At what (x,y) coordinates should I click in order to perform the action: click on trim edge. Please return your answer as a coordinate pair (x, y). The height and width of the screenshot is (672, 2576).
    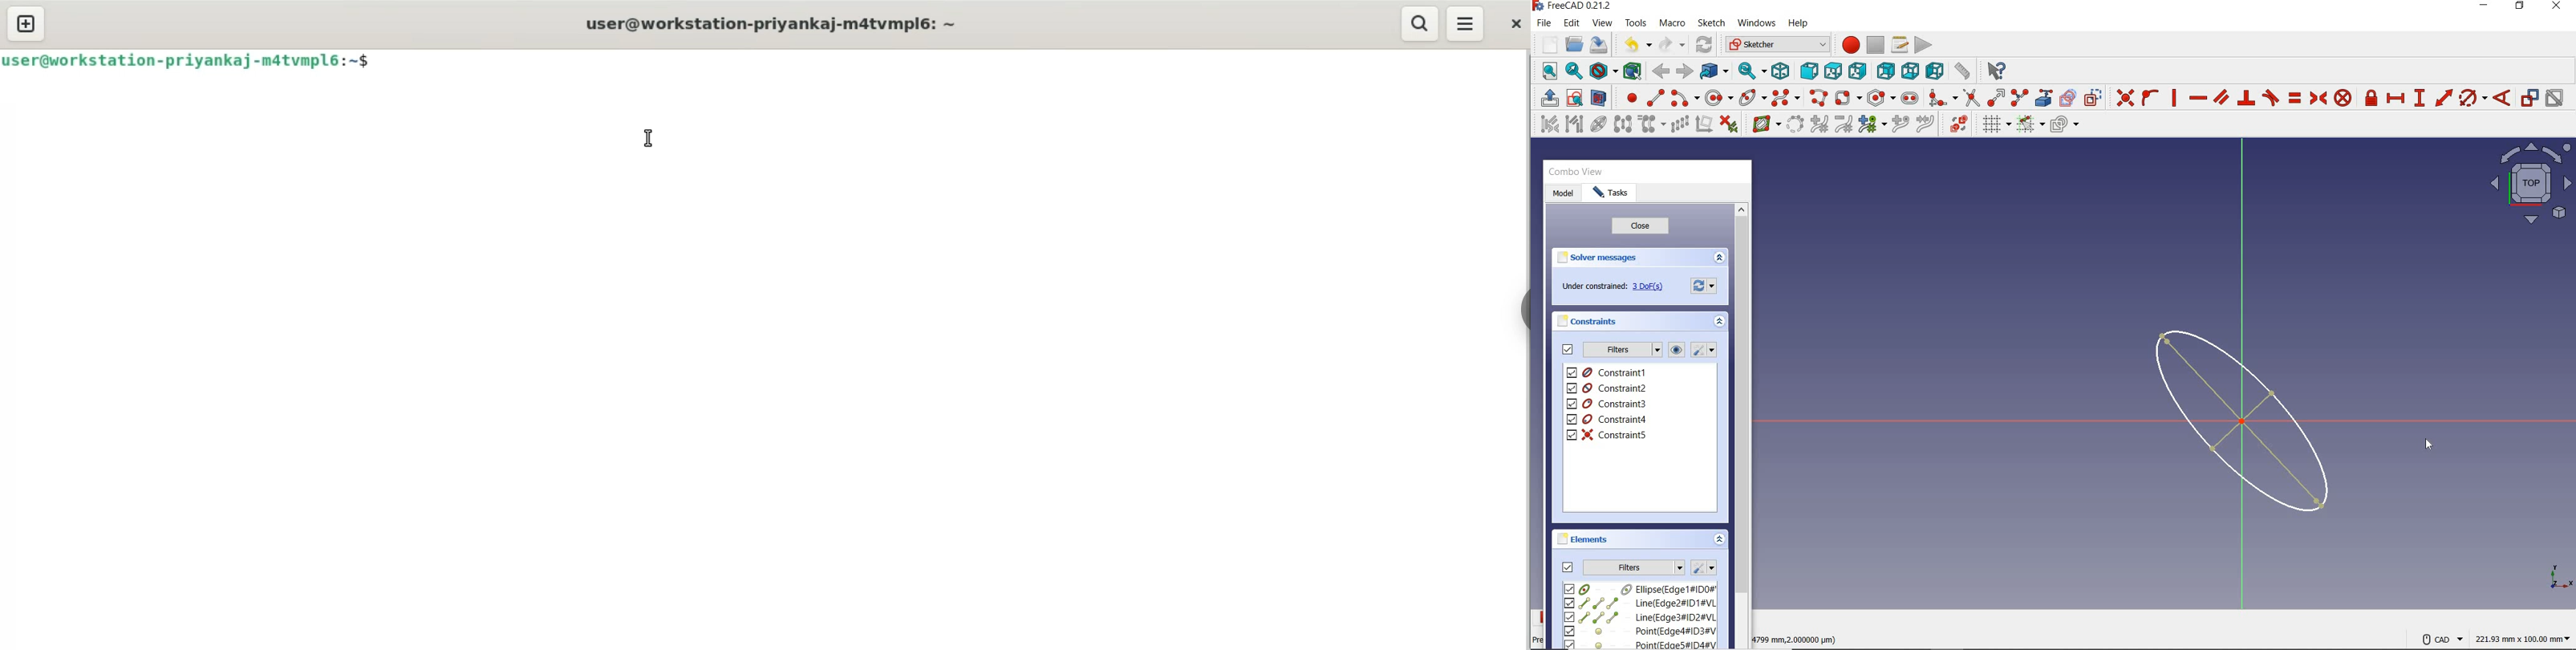
    Looking at the image, I should click on (1971, 97).